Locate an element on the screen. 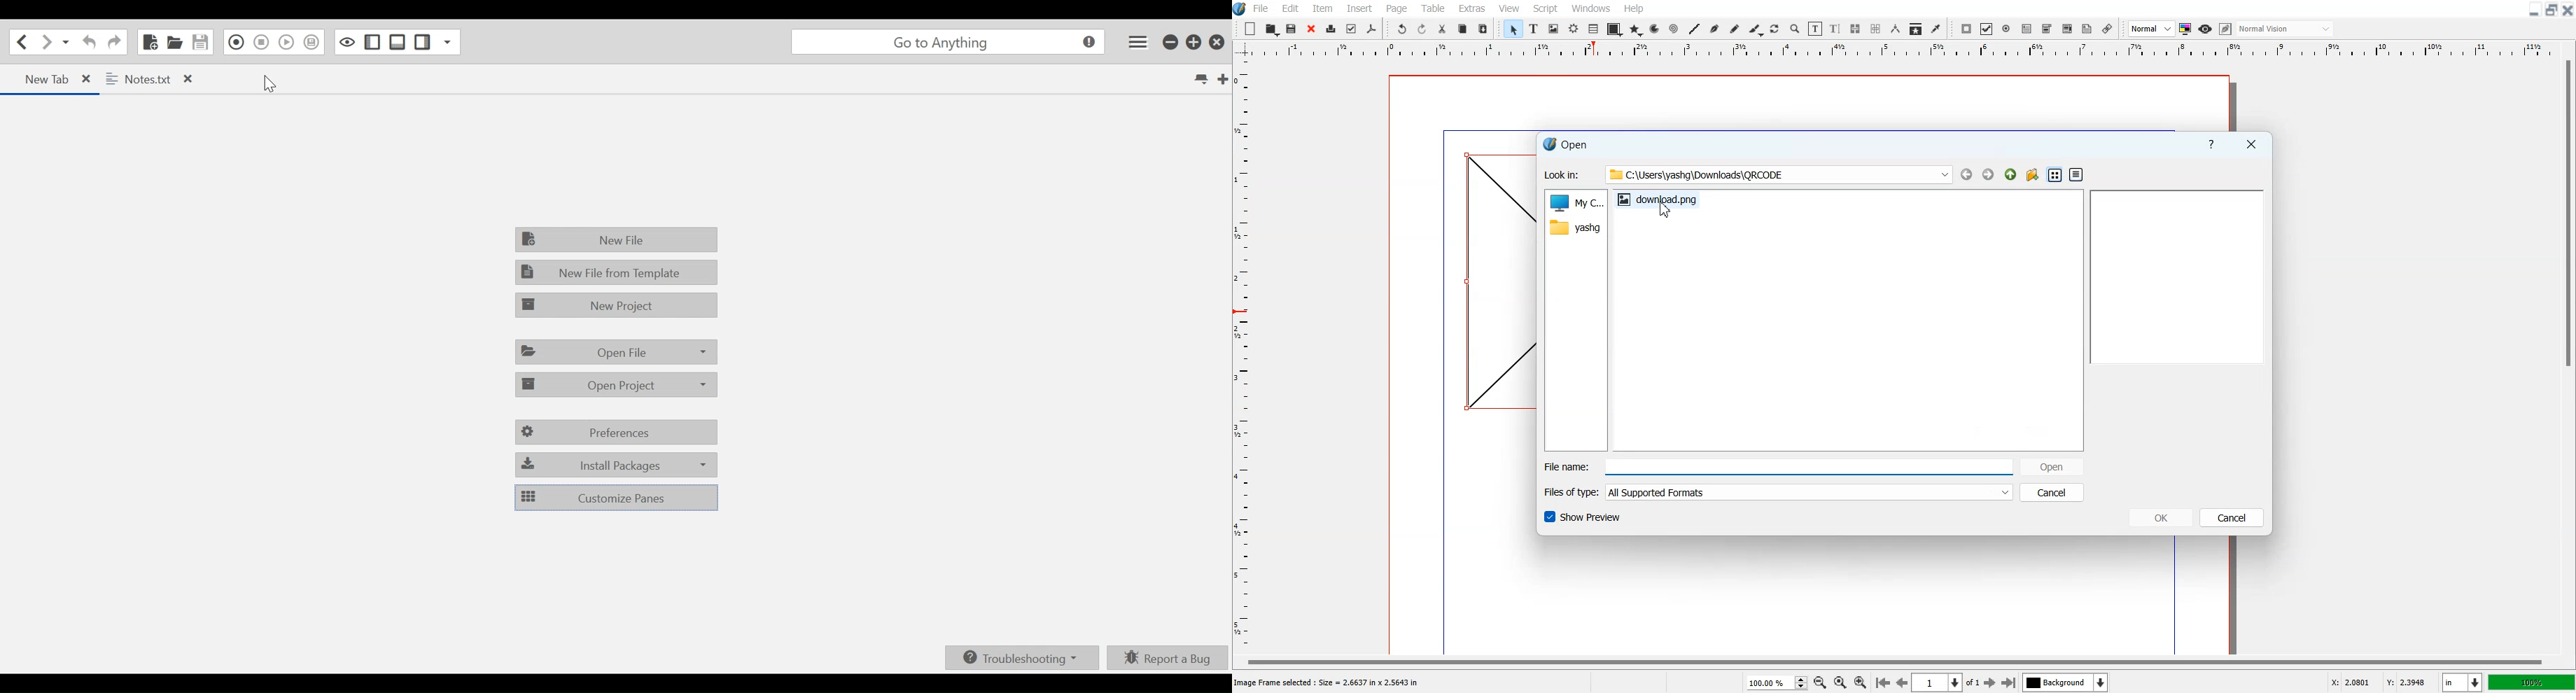 The image size is (2576, 700). Go to Back is located at coordinates (1967, 174).